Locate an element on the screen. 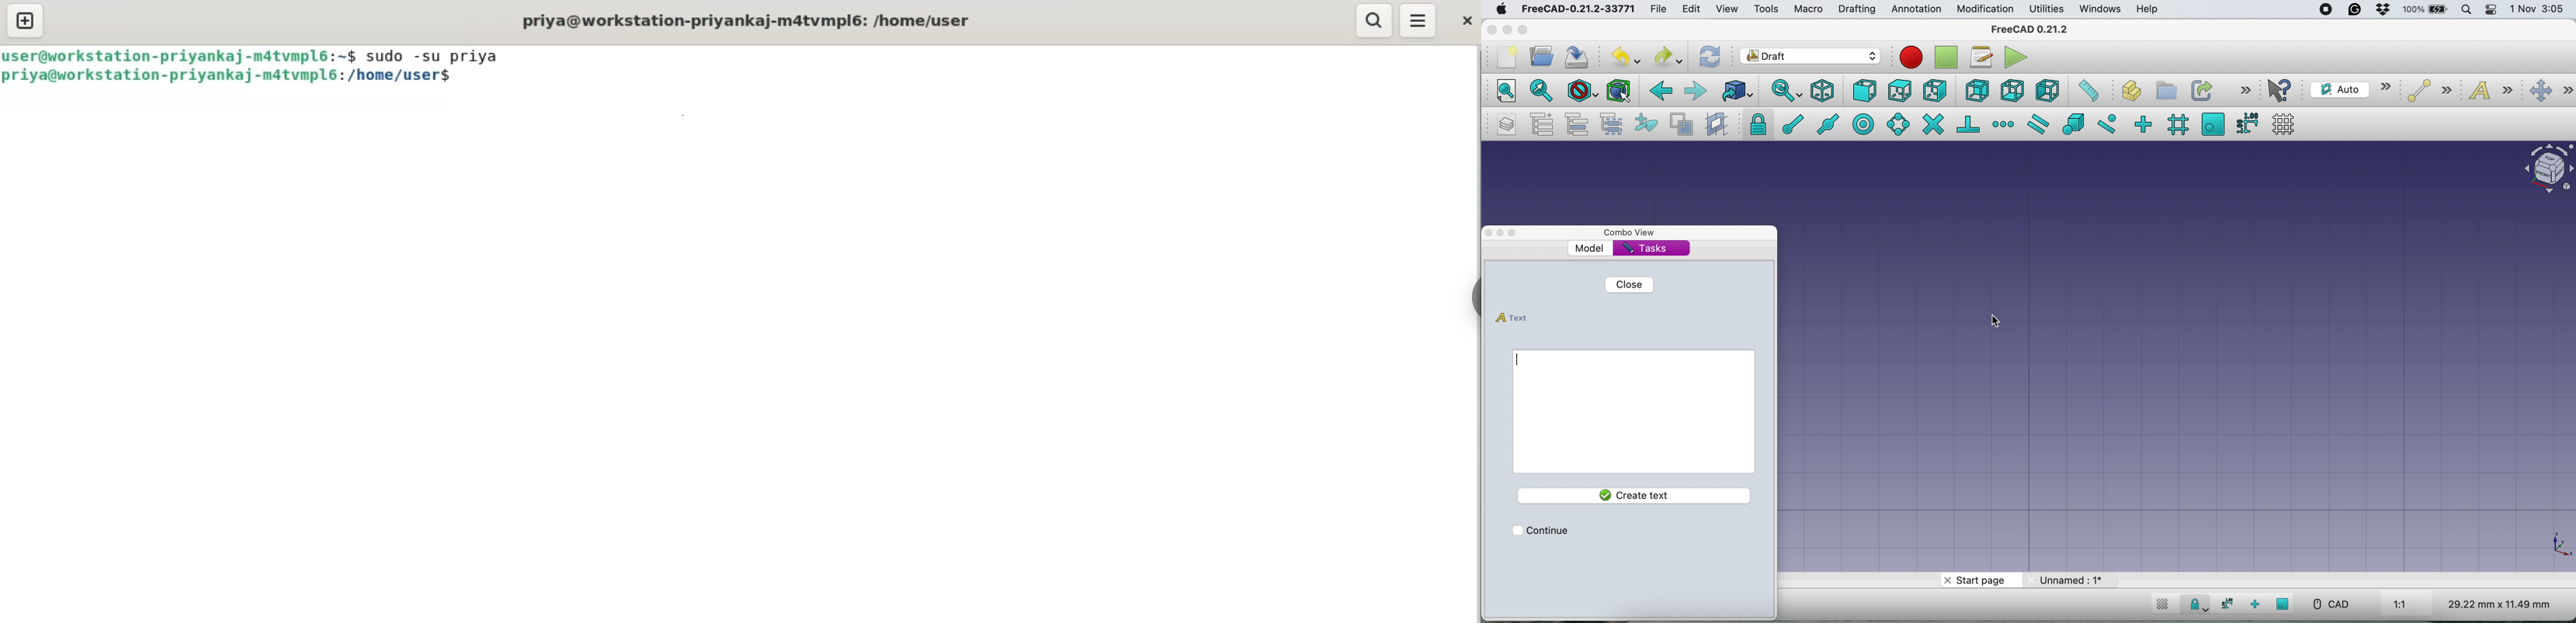 The width and height of the screenshot is (2576, 644). draw style is located at coordinates (1582, 92).